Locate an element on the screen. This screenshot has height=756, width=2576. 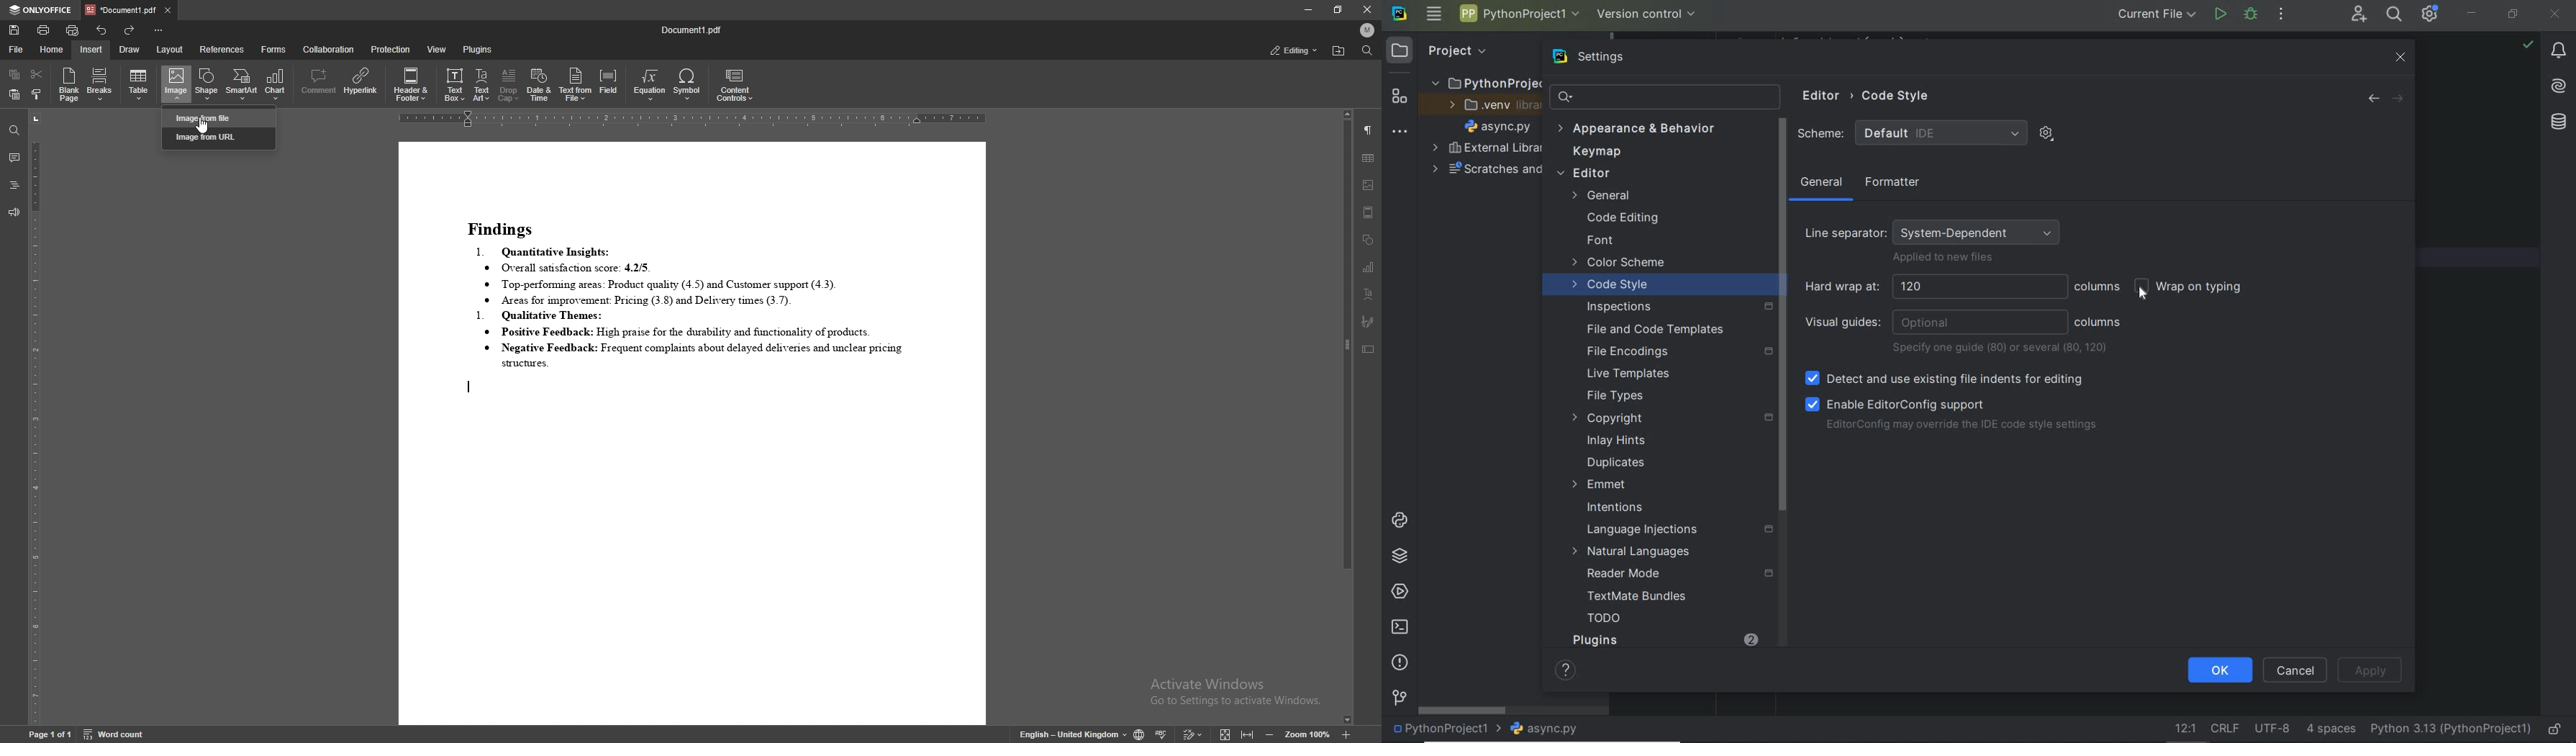
more tool windows is located at coordinates (1400, 132).